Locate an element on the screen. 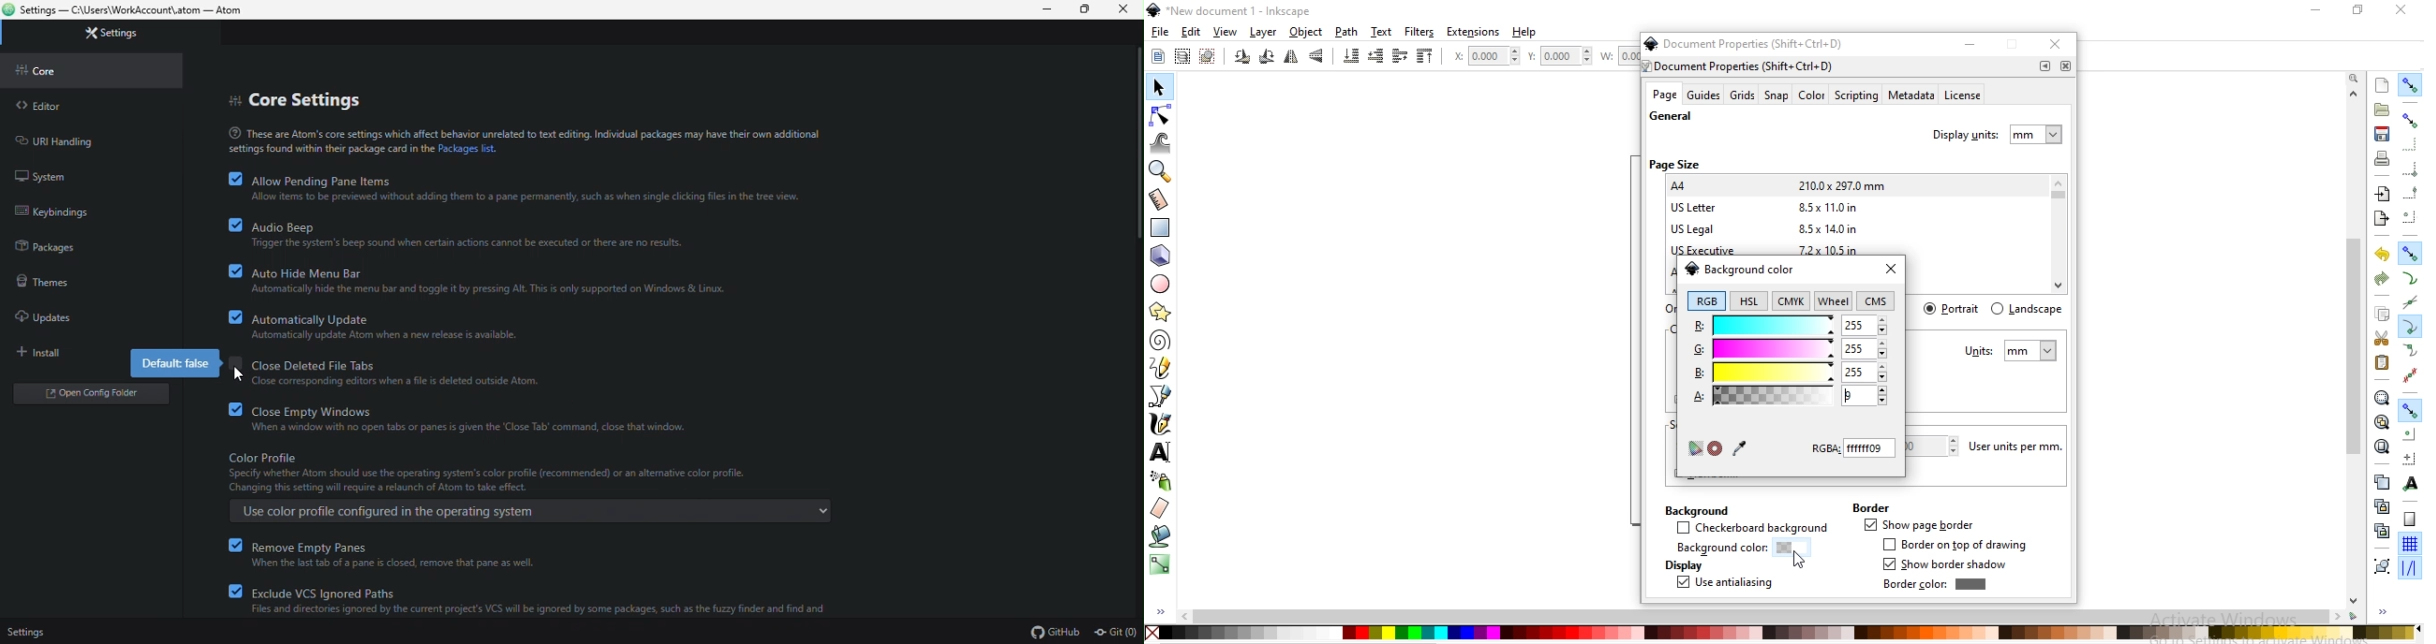 Image resolution: width=2436 pixels, height=644 pixels. zoom is located at coordinates (2356, 77).